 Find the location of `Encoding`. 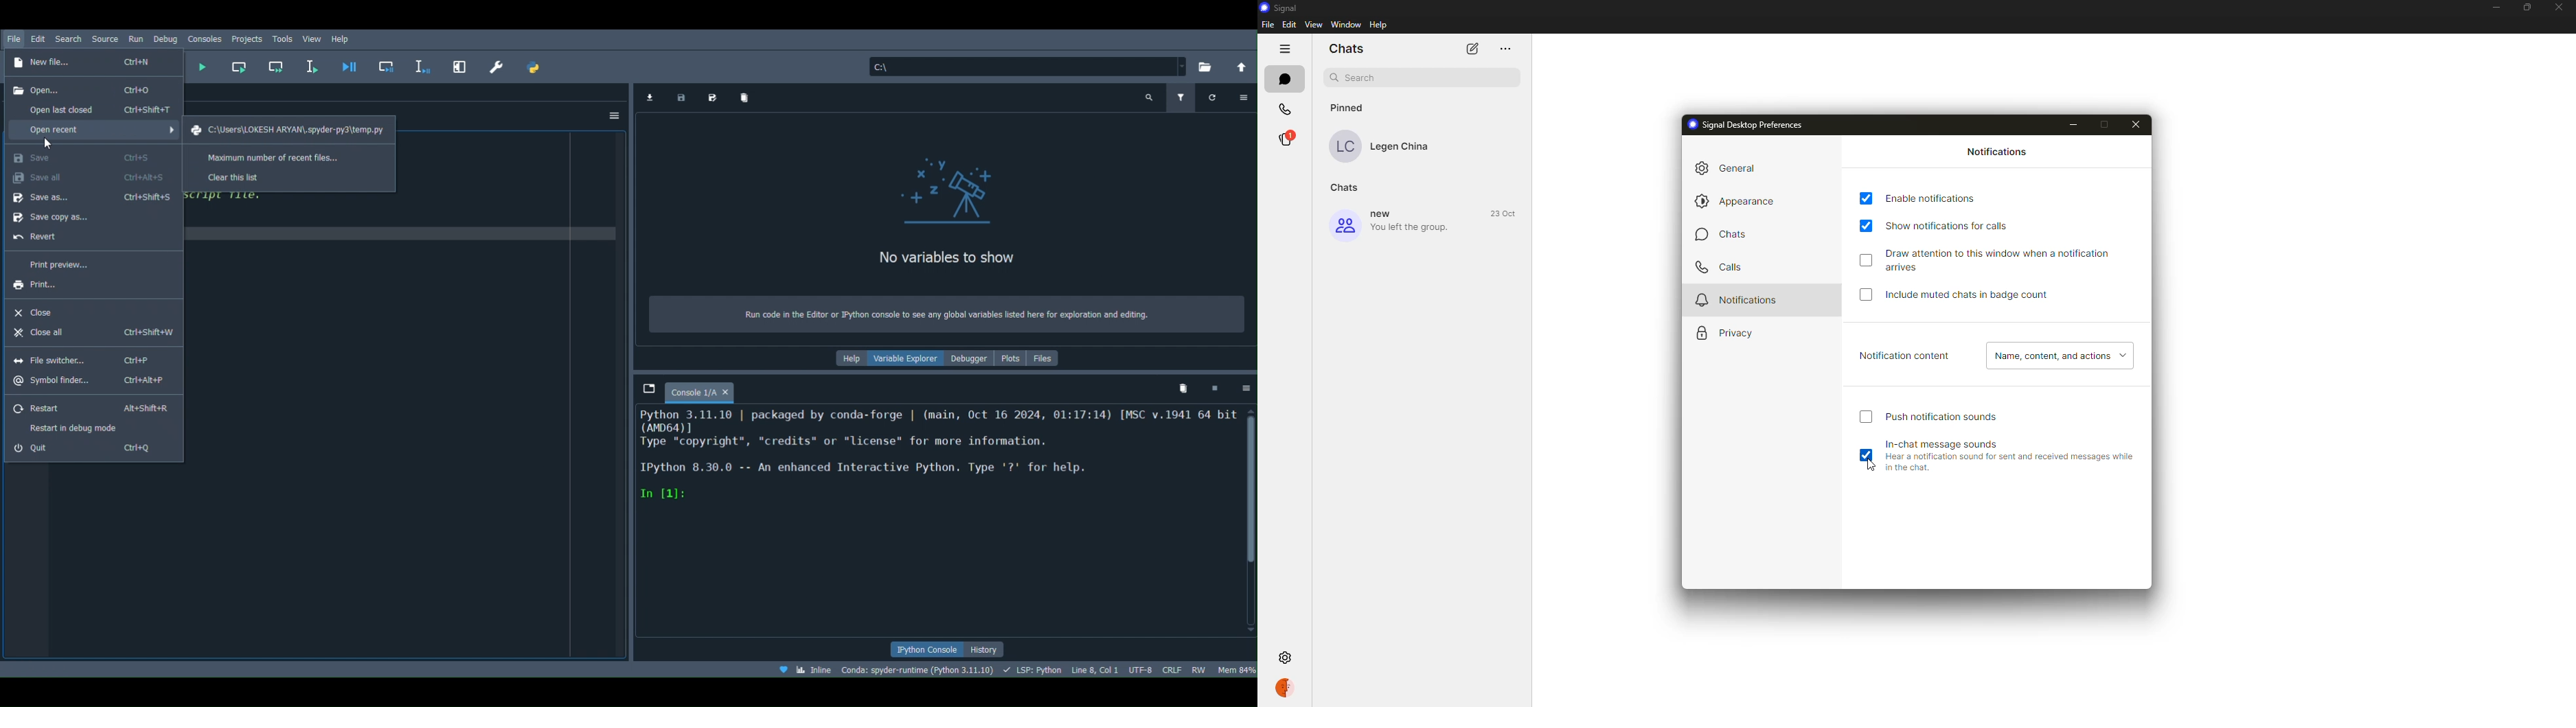

Encoding is located at coordinates (1137, 668).